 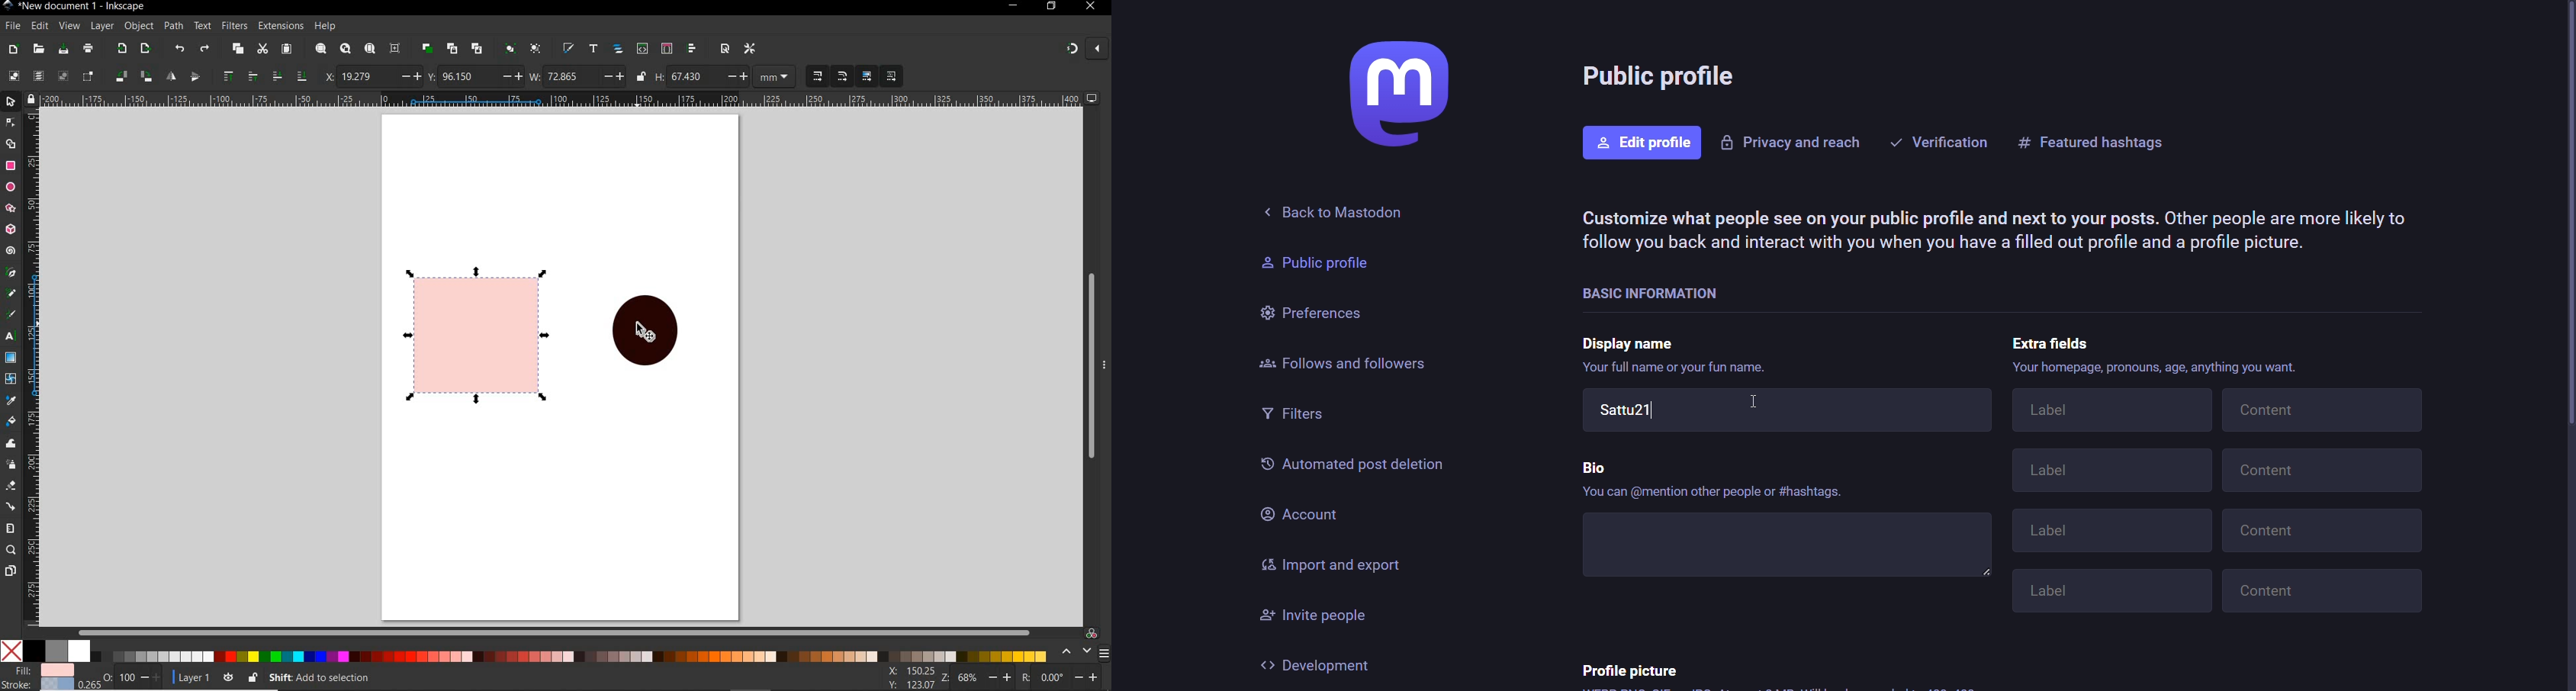 What do you see at coordinates (2046, 342) in the screenshot?
I see `extra fields` at bounding box center [2046, 342].